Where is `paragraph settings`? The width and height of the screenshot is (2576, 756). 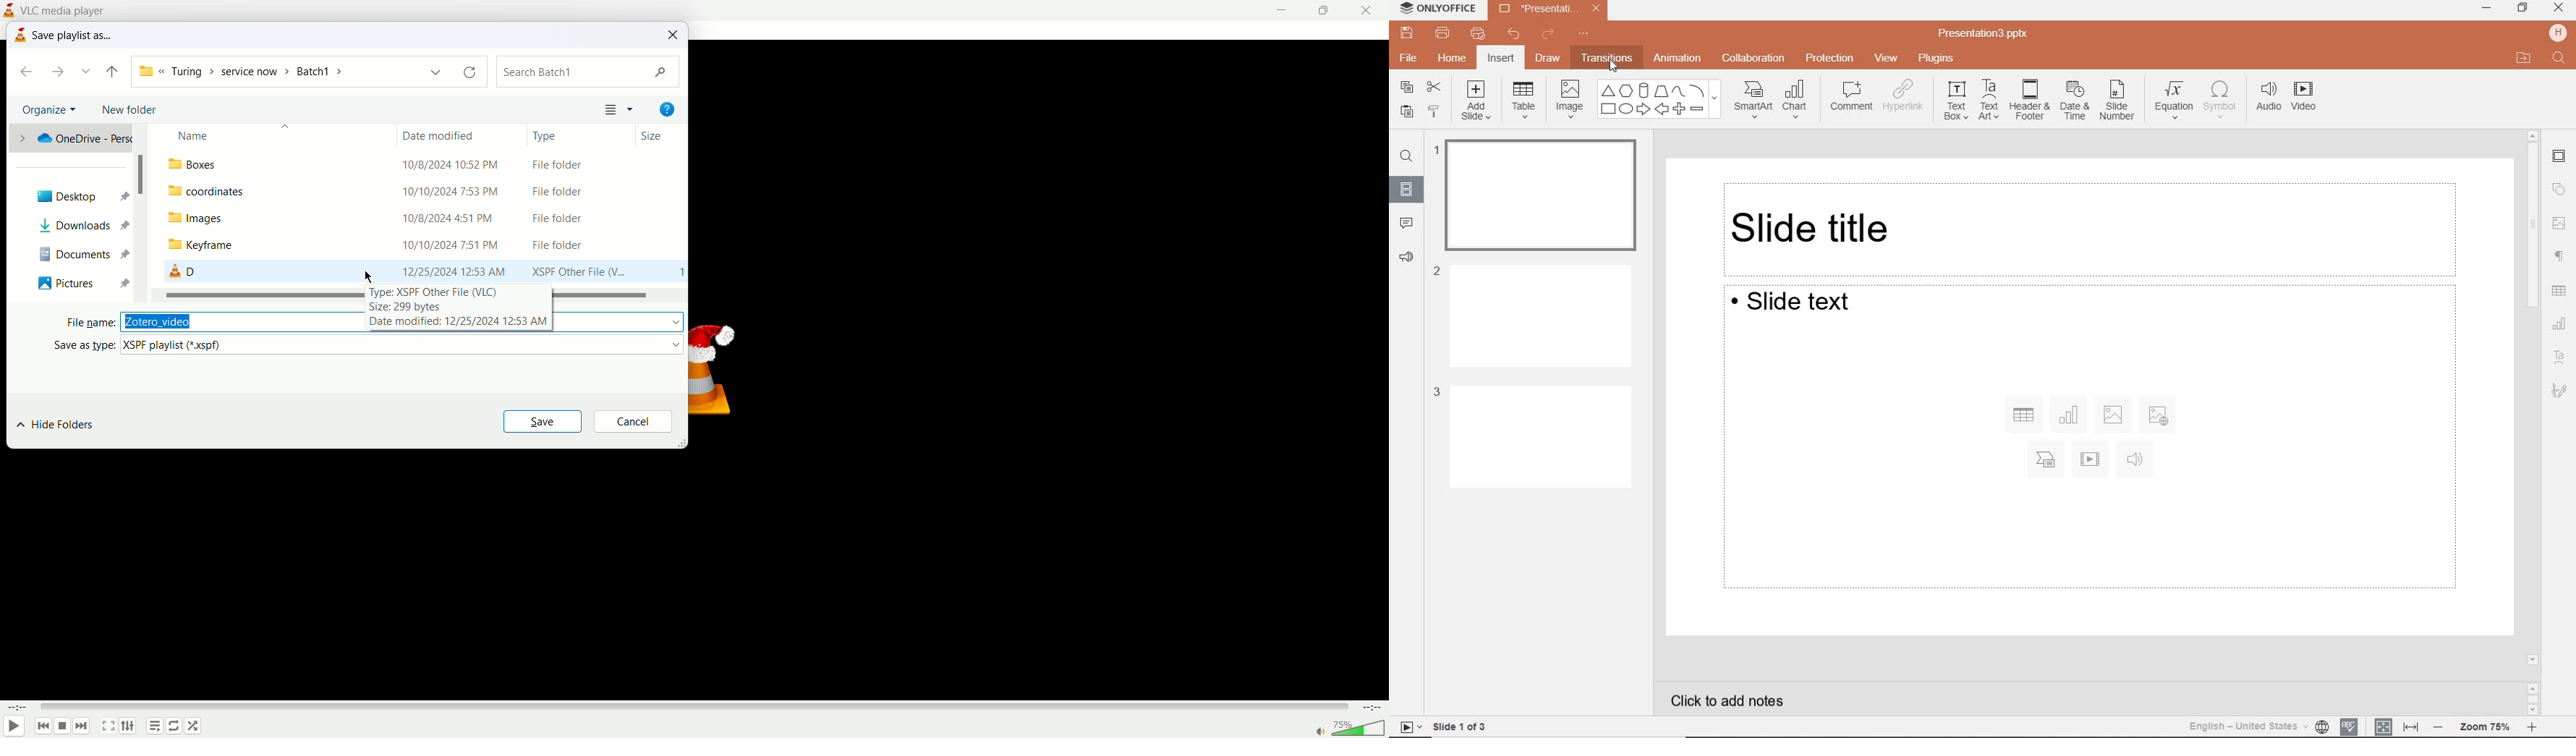 paragraph settings is located at coordinates (2561, 257).